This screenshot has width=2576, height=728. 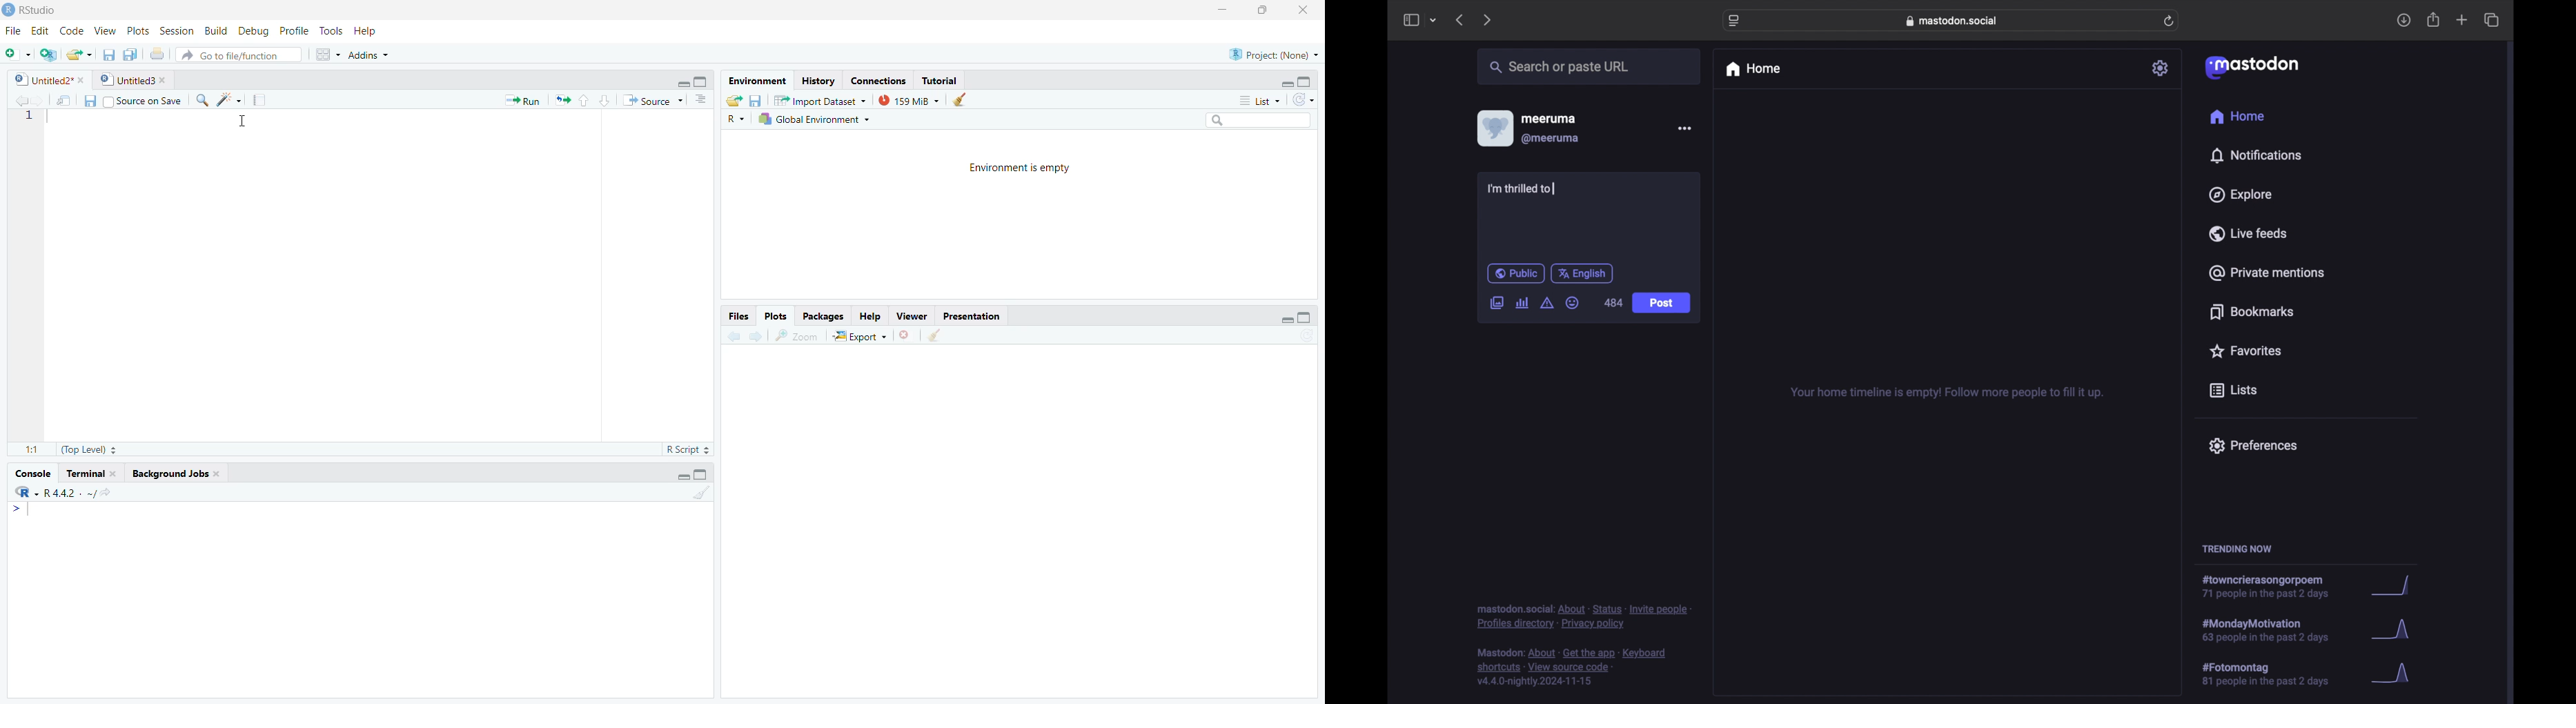 I want to click on graph, so click(x=2396, y=586).